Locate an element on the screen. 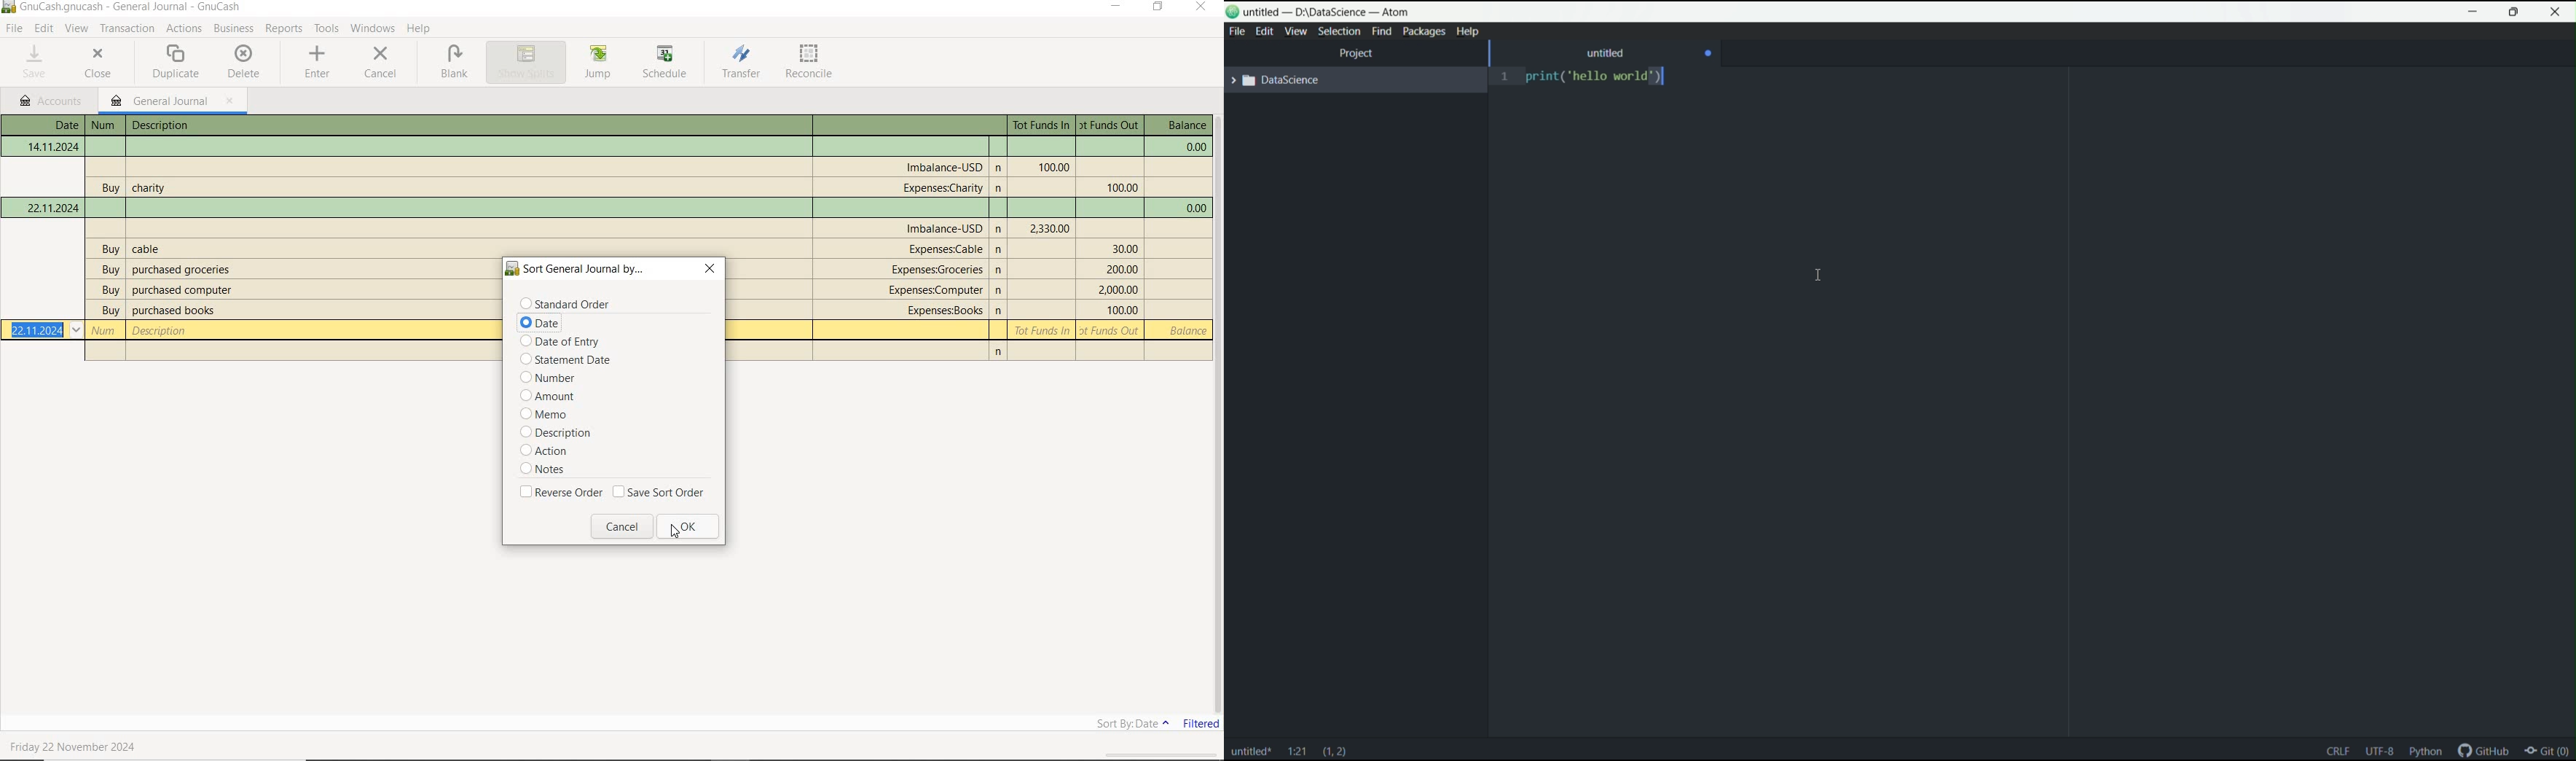 The height and width of the screenshot is (784, 2576). BLANK is located at coordinates (455, 63).